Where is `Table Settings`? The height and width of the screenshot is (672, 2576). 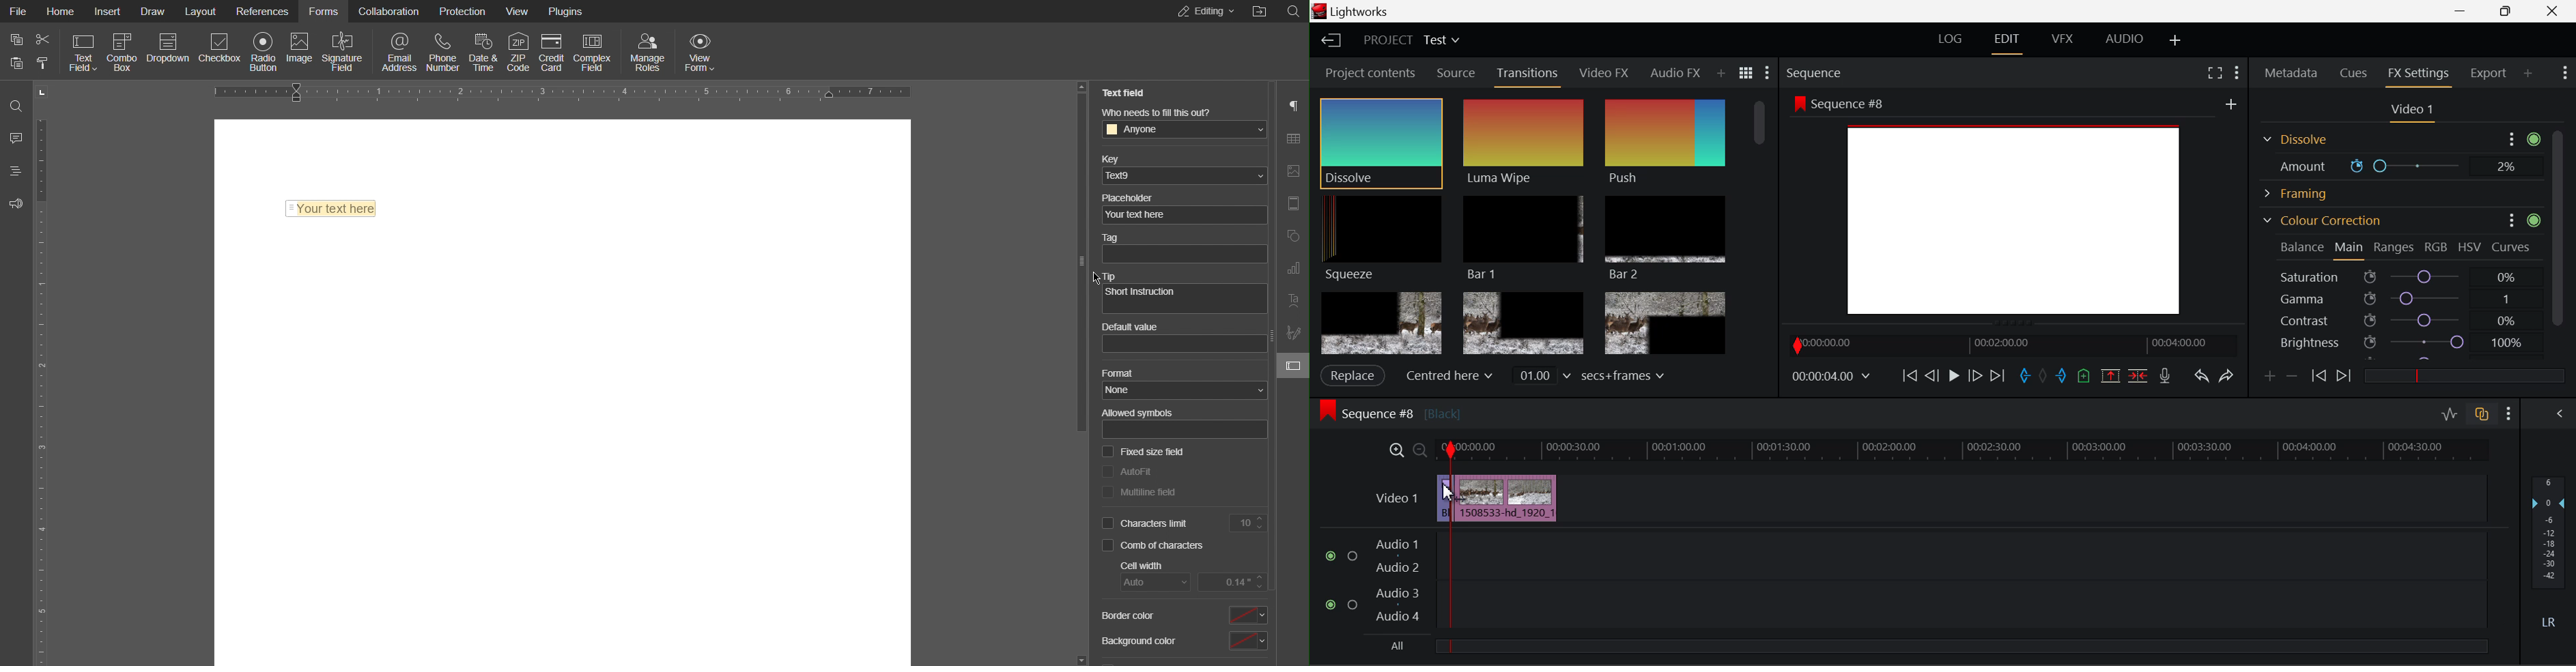 Table Settings is located at coordinates (1292, 137).